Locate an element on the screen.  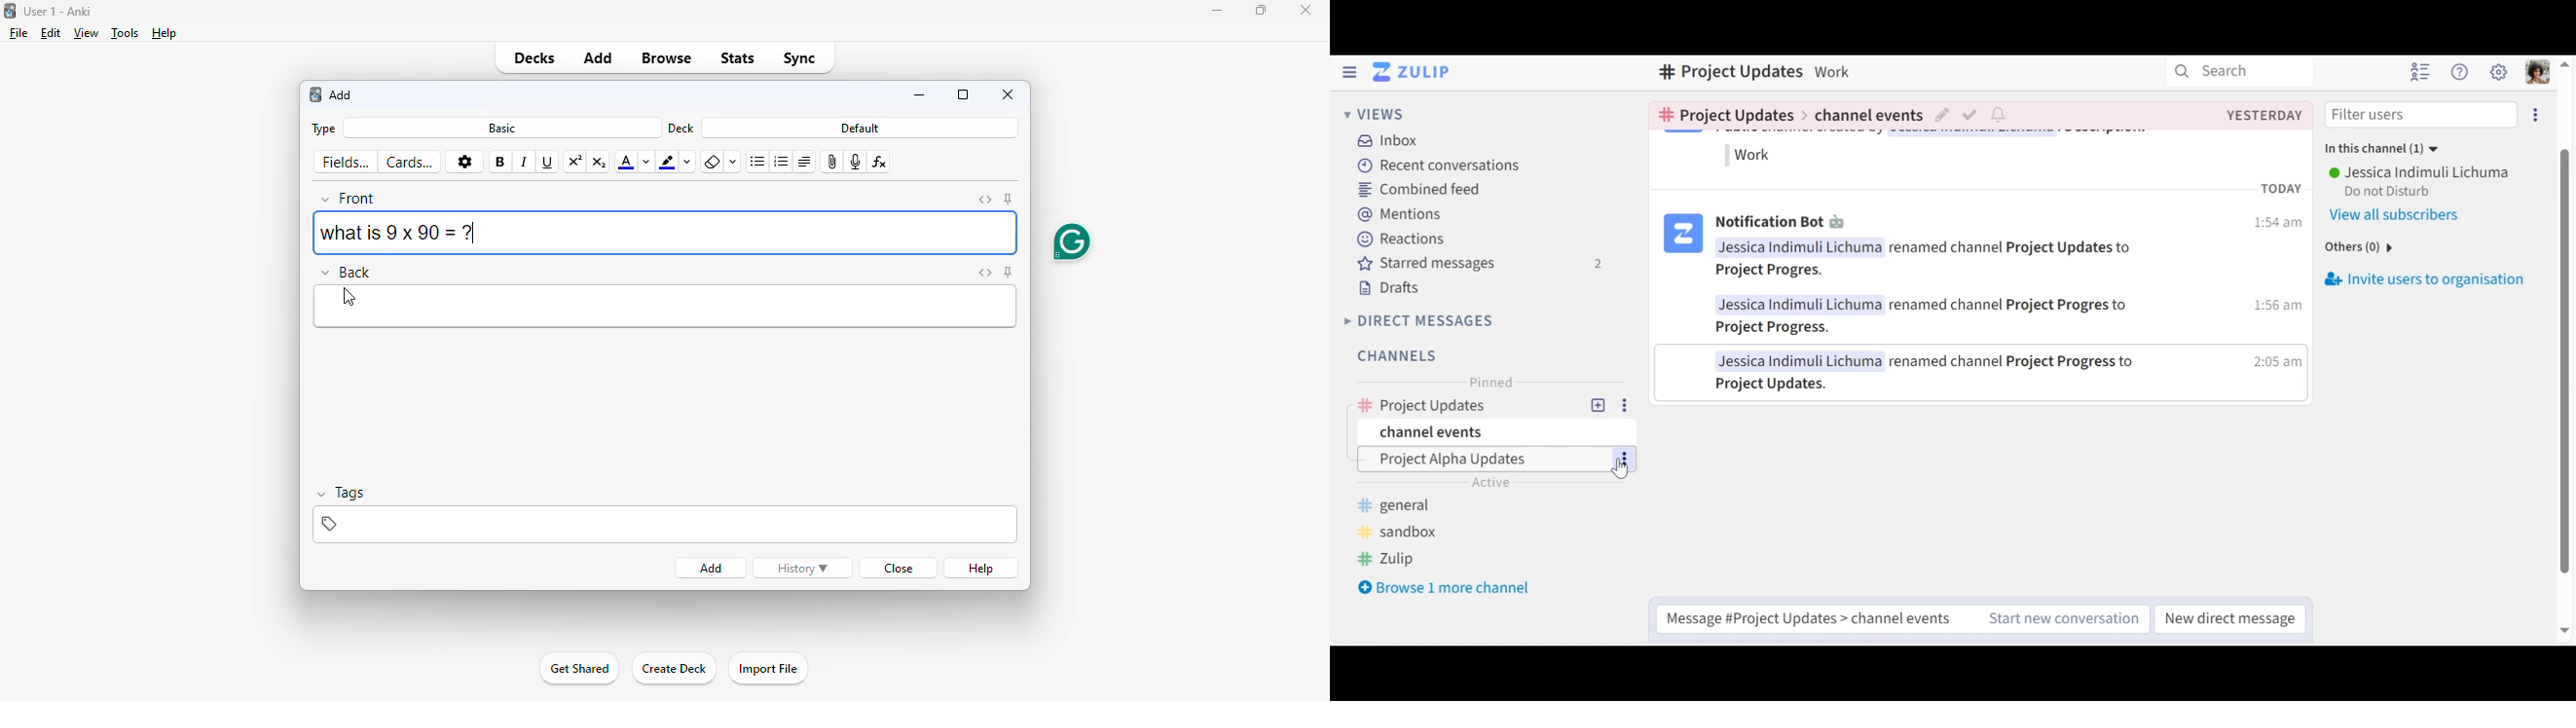
Jessica Indimuli Lichuma renamed channel Project Progress to
Project Updates. is located at coordinates (1932, 371).